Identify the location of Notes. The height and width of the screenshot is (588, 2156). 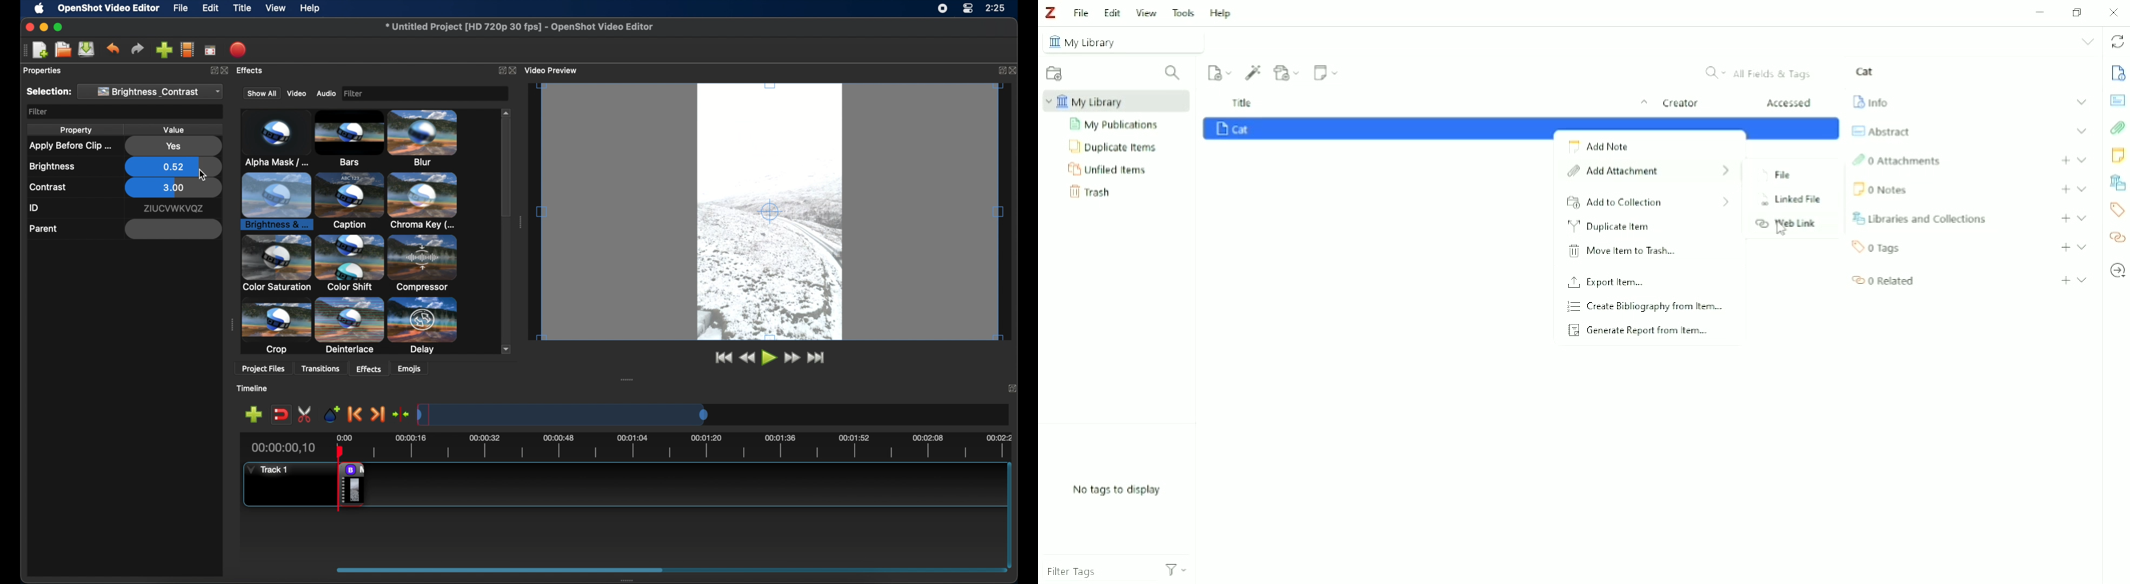
(1879, 189).